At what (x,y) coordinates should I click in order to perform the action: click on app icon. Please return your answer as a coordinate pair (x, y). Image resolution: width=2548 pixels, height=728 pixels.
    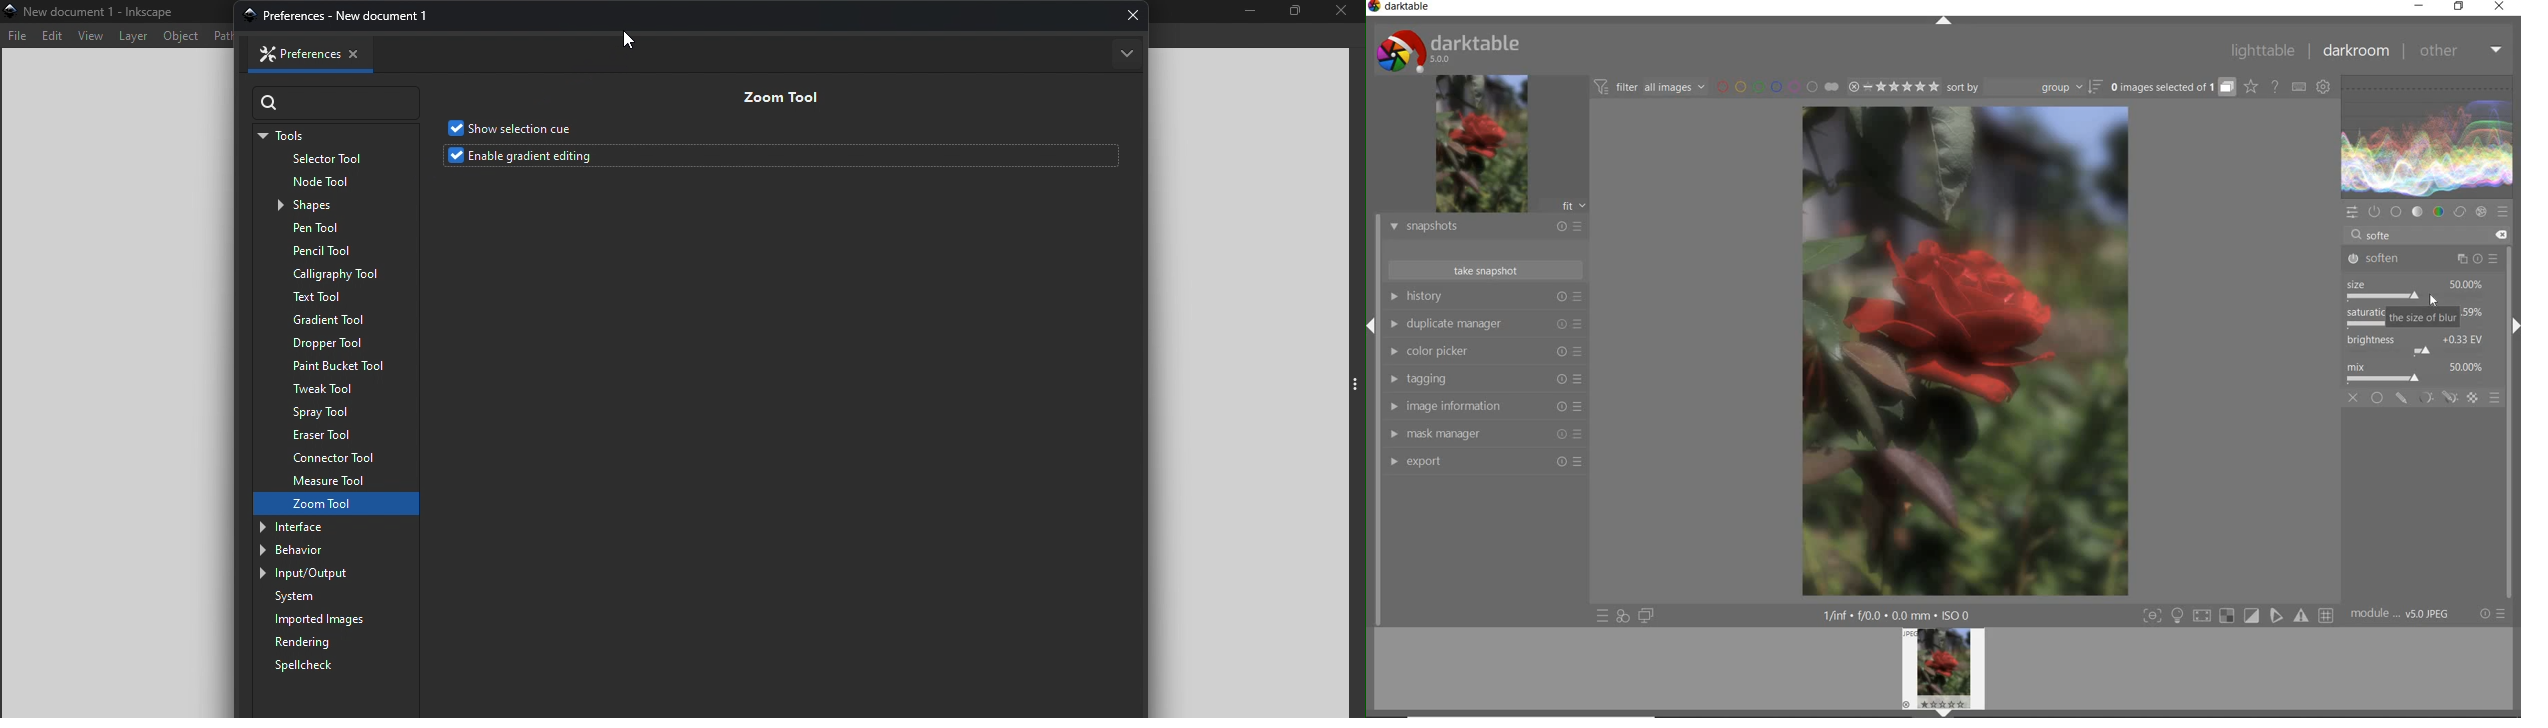
    Looking at the image, I should click on (10, 11).